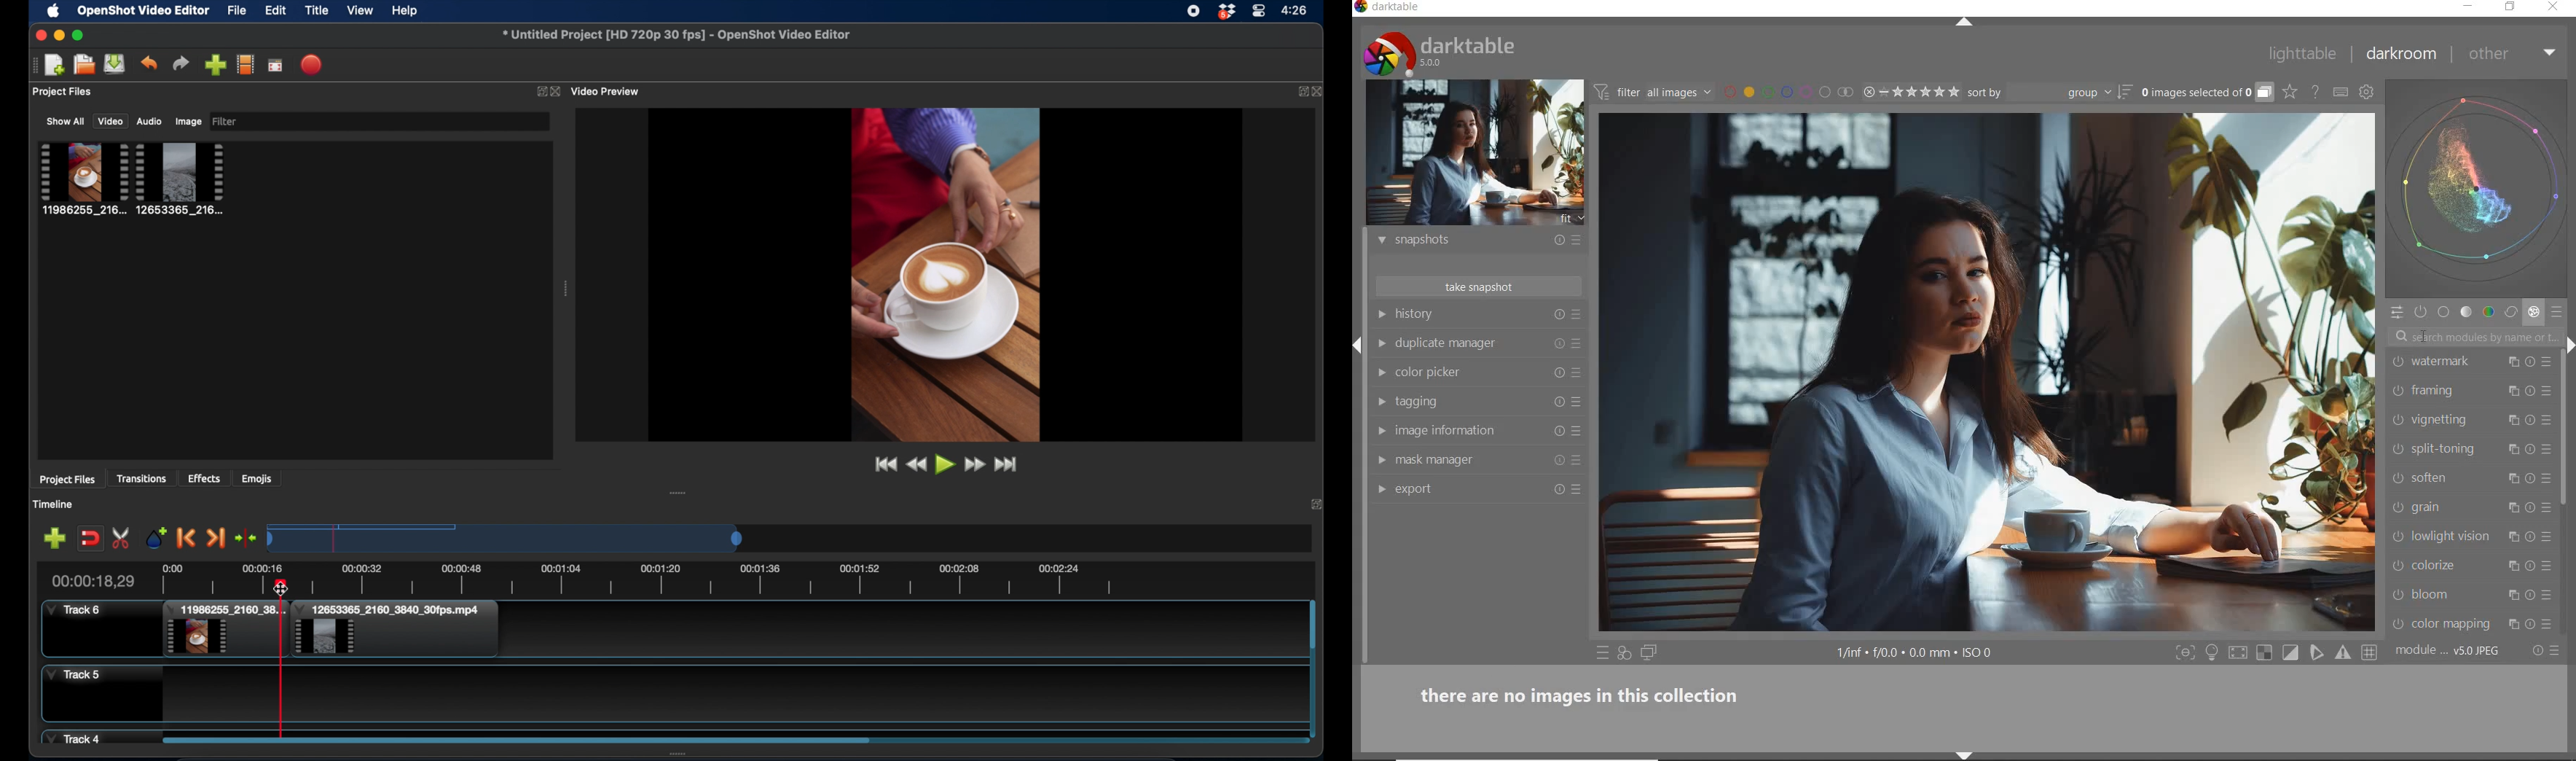 This screenshot has width=2576, height=784. Describe the element at coordinates (1379, 402) in the screenshot. I see `show module` at that location.